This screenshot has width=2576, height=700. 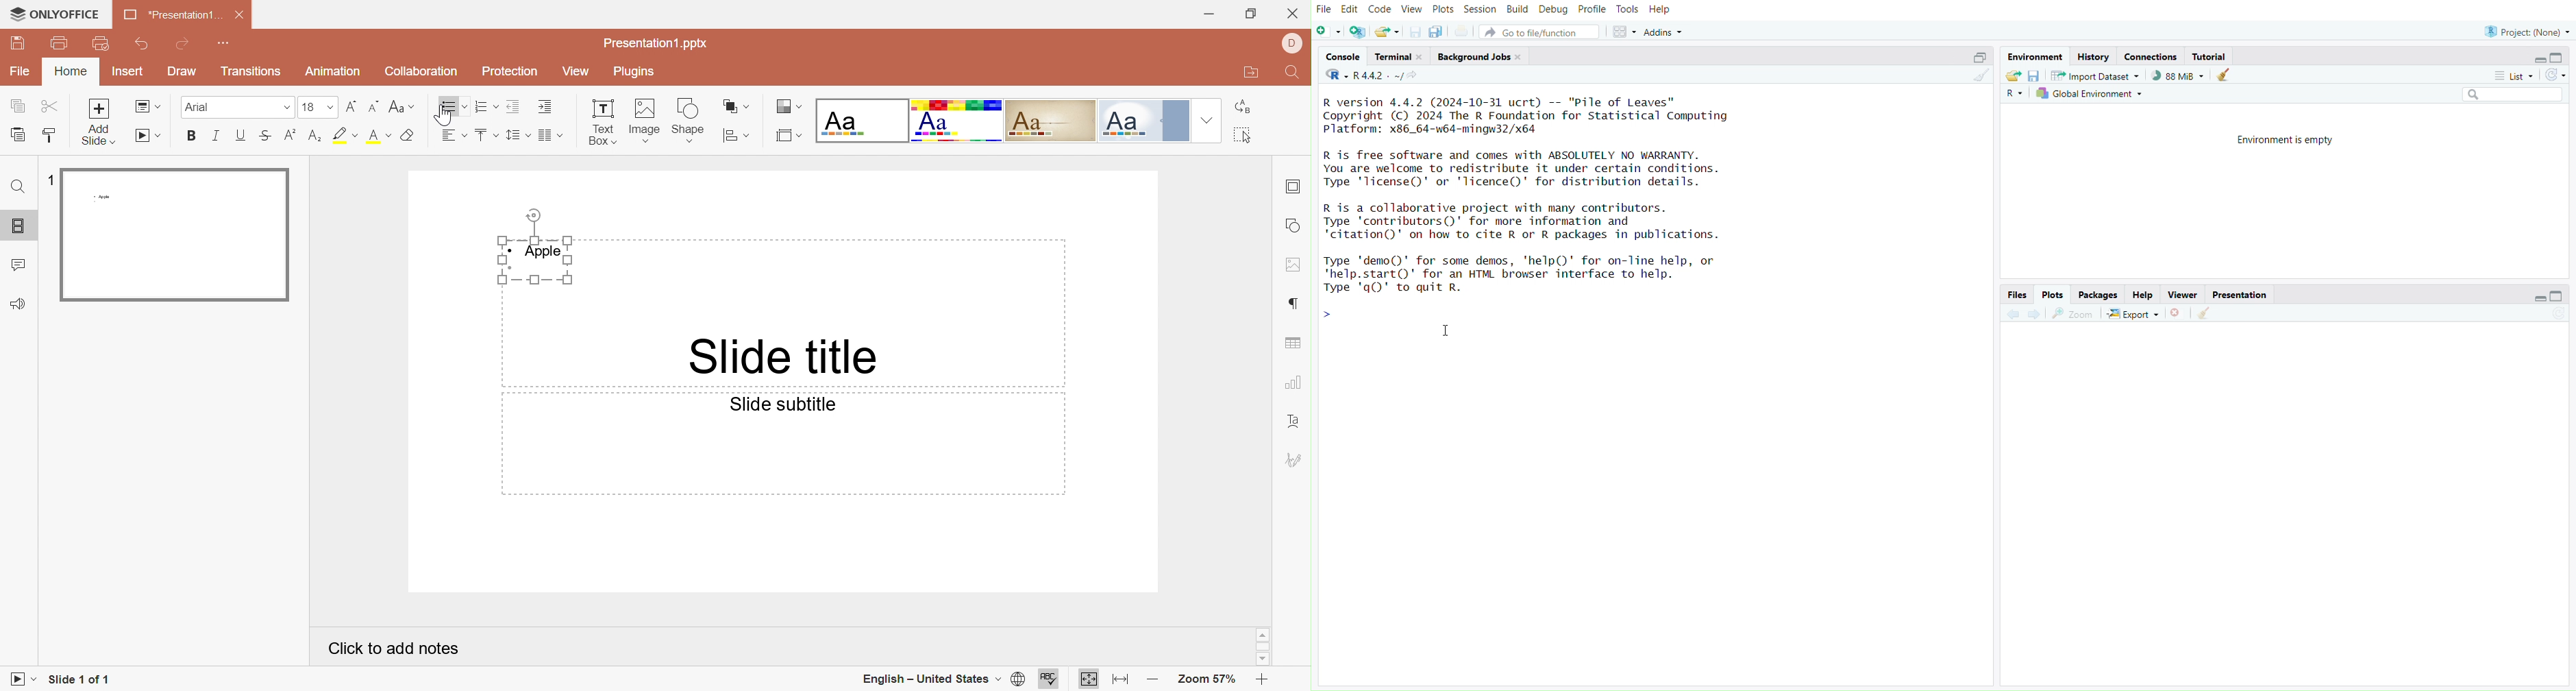 I want to click on Increase indent, so click(x=545, y=107).